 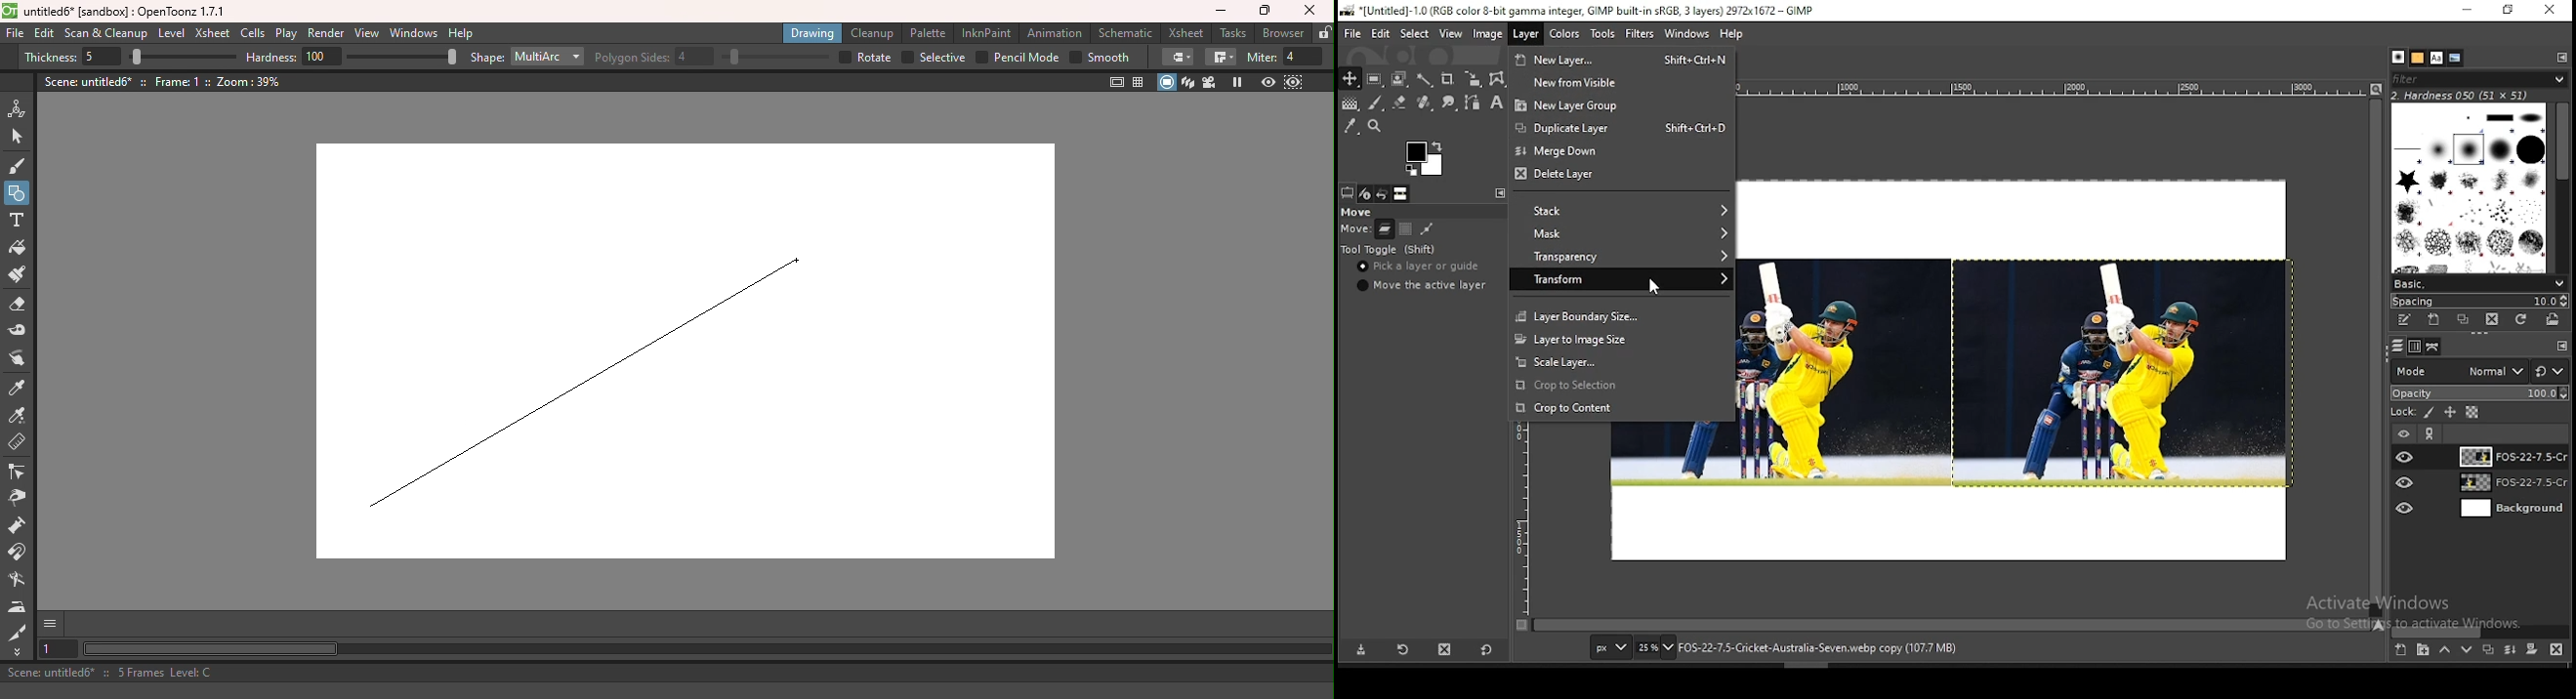 I want to click on Schematic, so click(x=1125, y=32).